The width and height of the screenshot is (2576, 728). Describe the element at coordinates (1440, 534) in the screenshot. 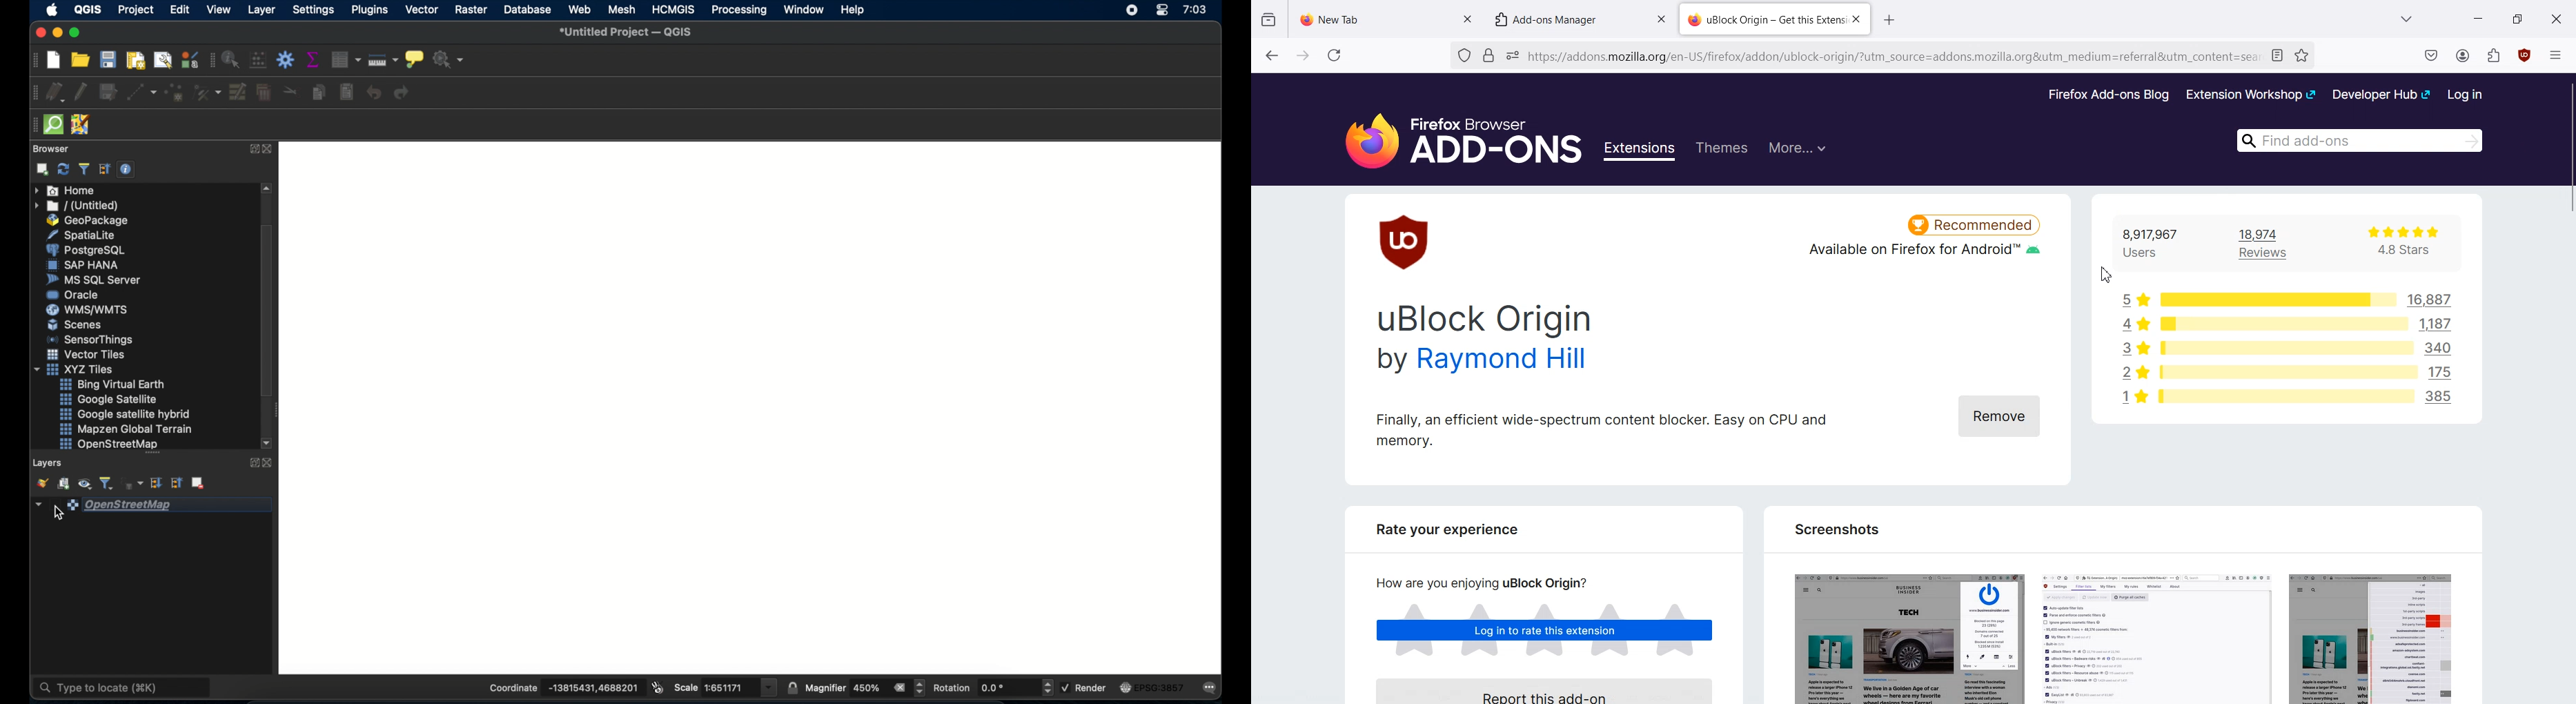

I see `Rate your experience` at that location.